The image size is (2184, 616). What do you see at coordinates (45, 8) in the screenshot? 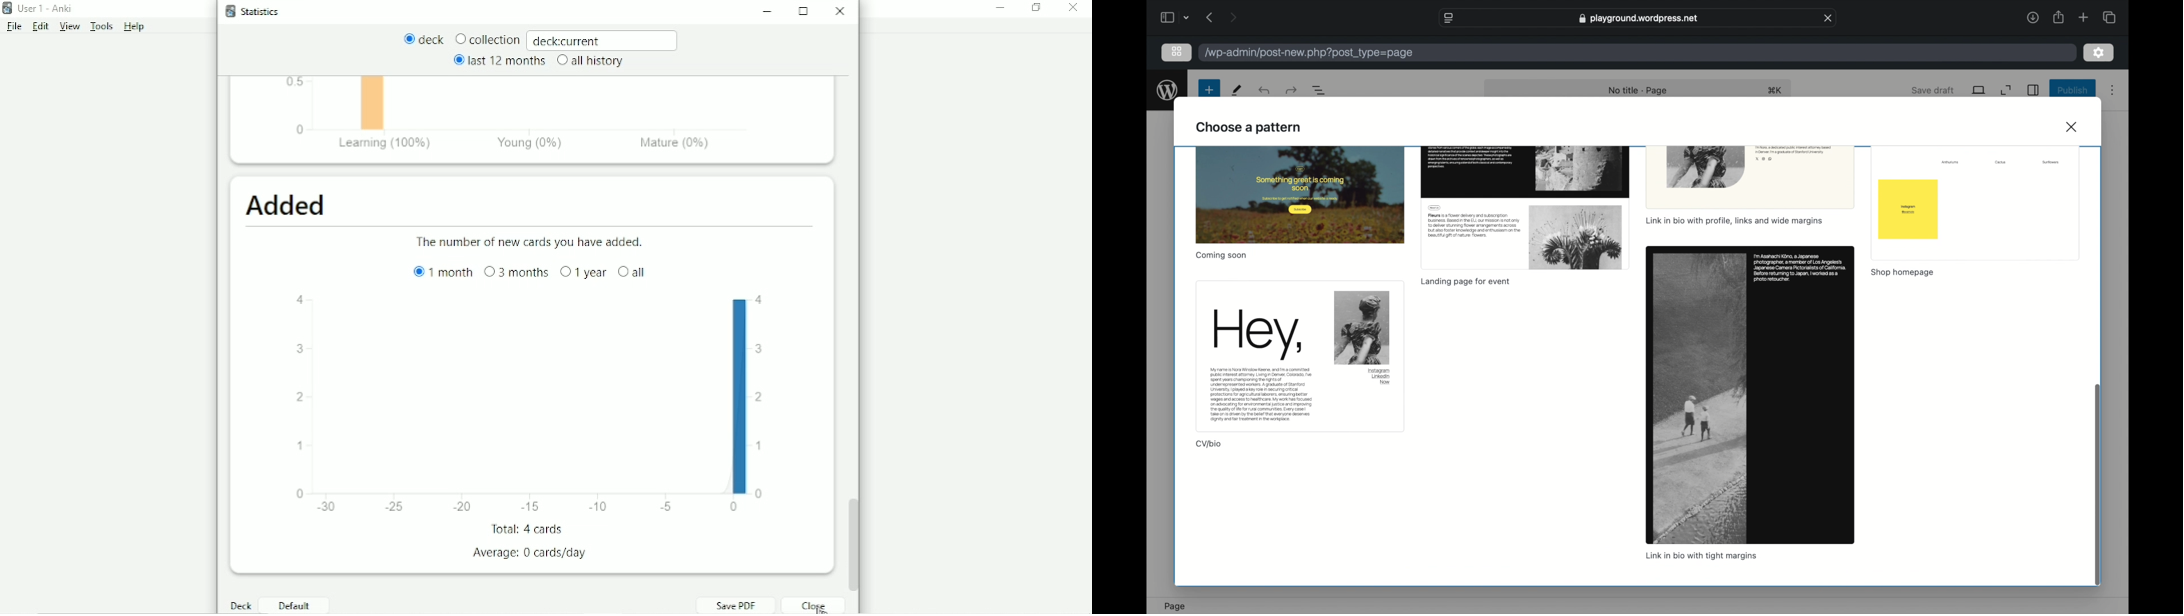
I see `User 1 - Anki` at bounding box center [45, 8].